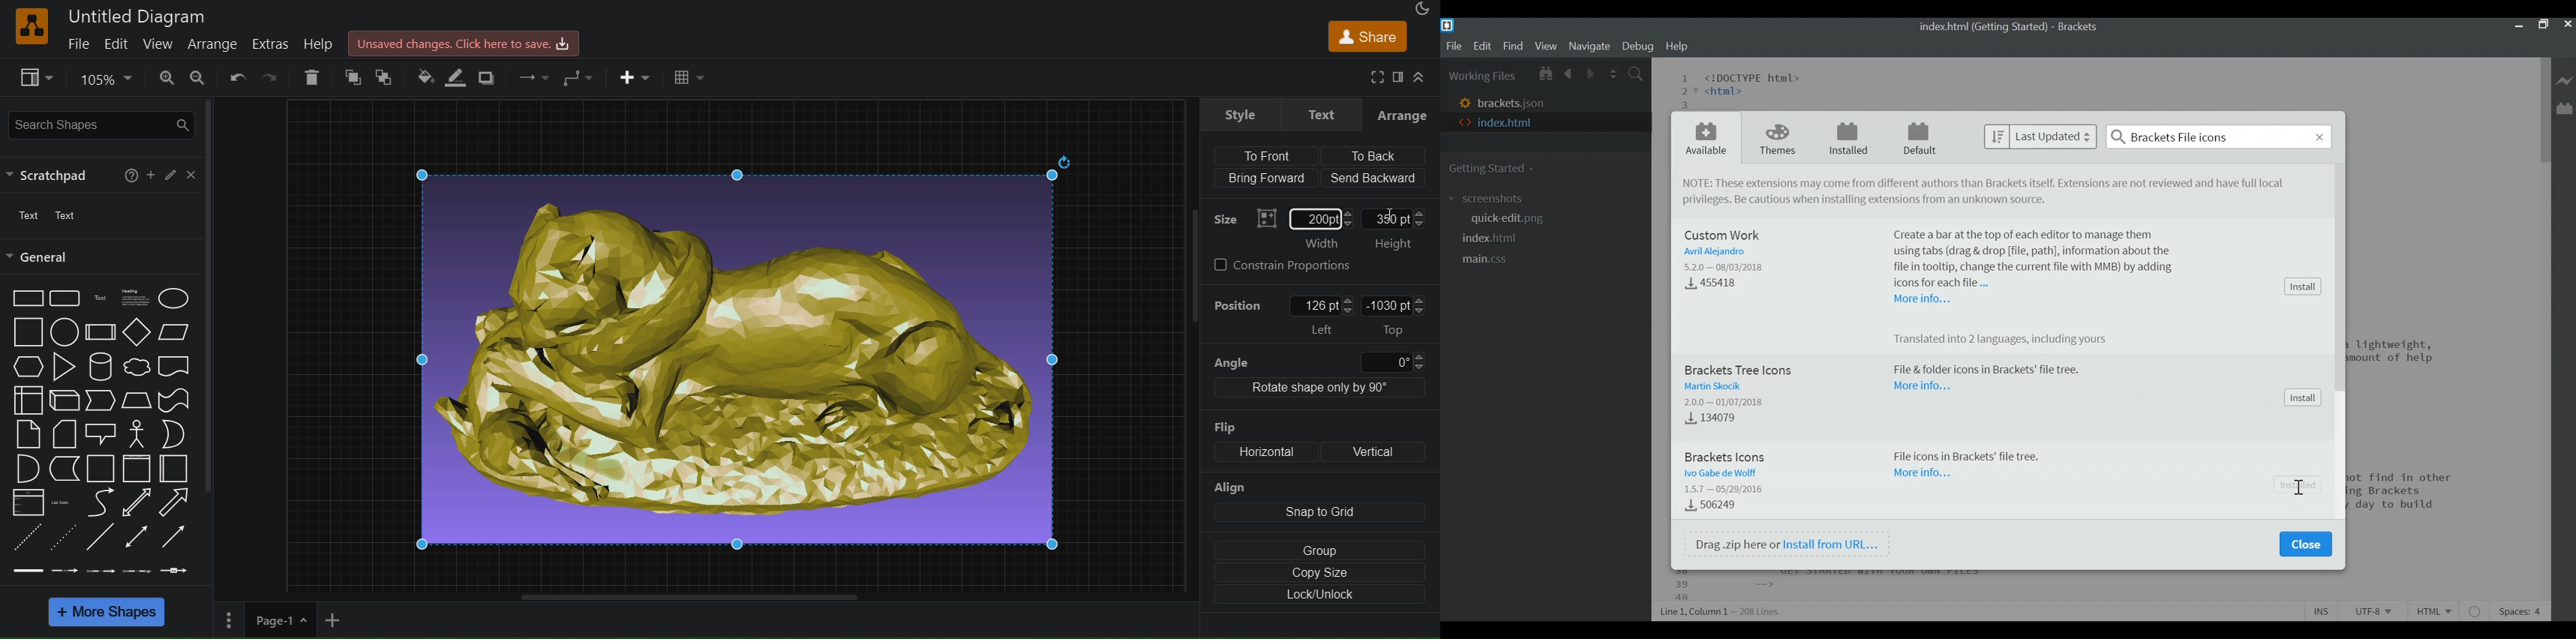 This screenshot has height=644, width=2576. What do you see at coordinates (110, 614) in the screenshot?
I see `more shapes` at bounding box center [110, 614].